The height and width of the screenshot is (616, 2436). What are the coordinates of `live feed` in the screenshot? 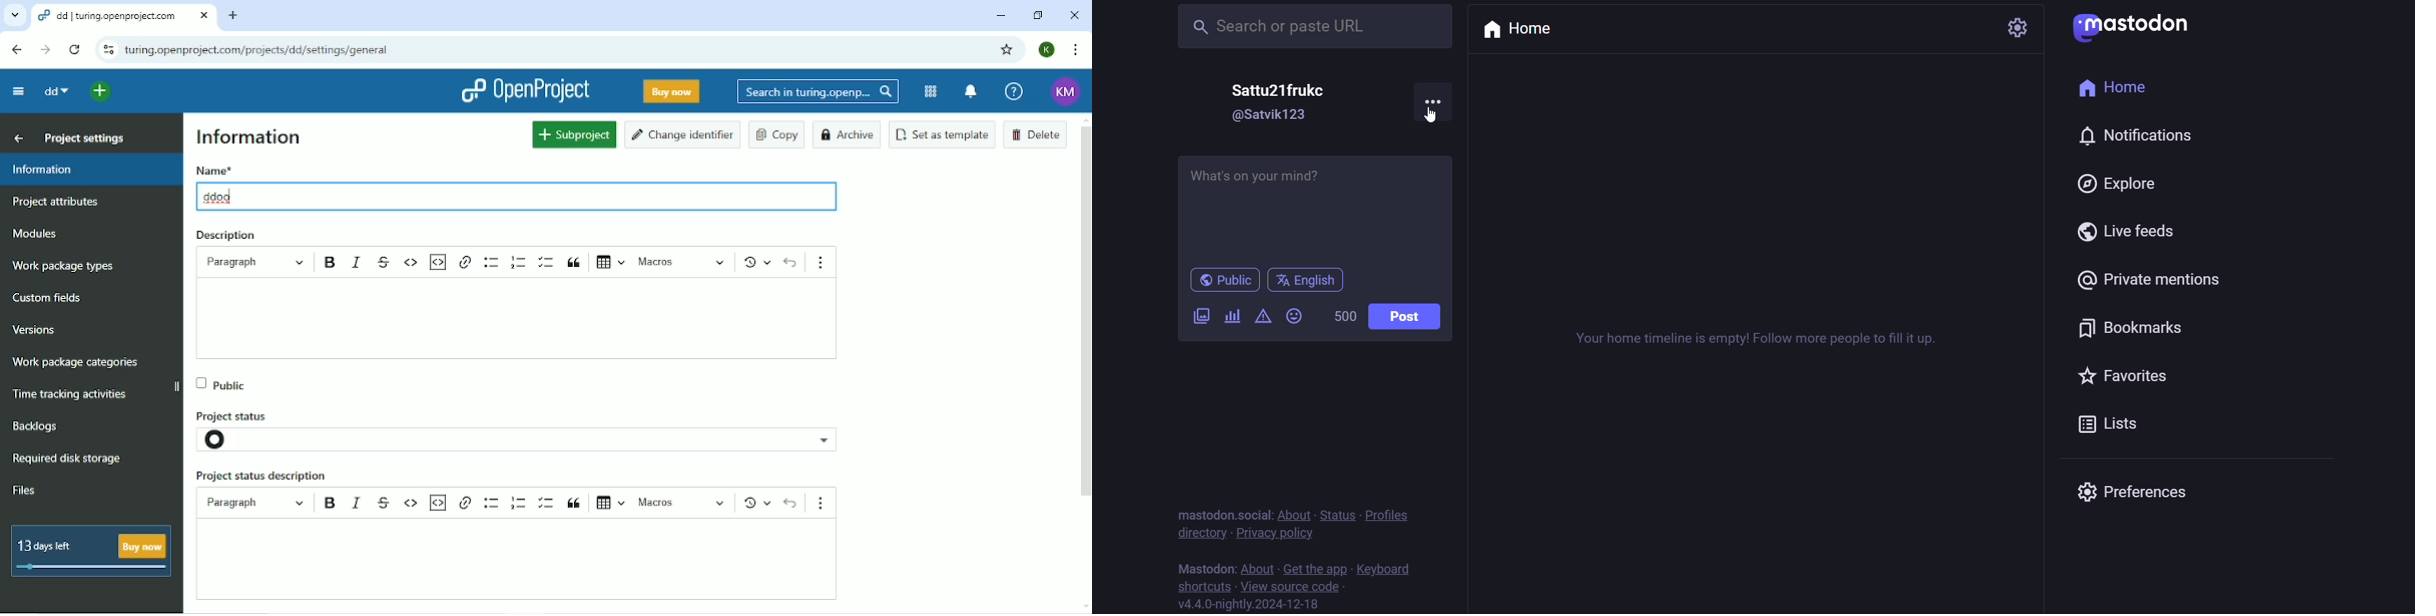 It's located at (2130, 234).